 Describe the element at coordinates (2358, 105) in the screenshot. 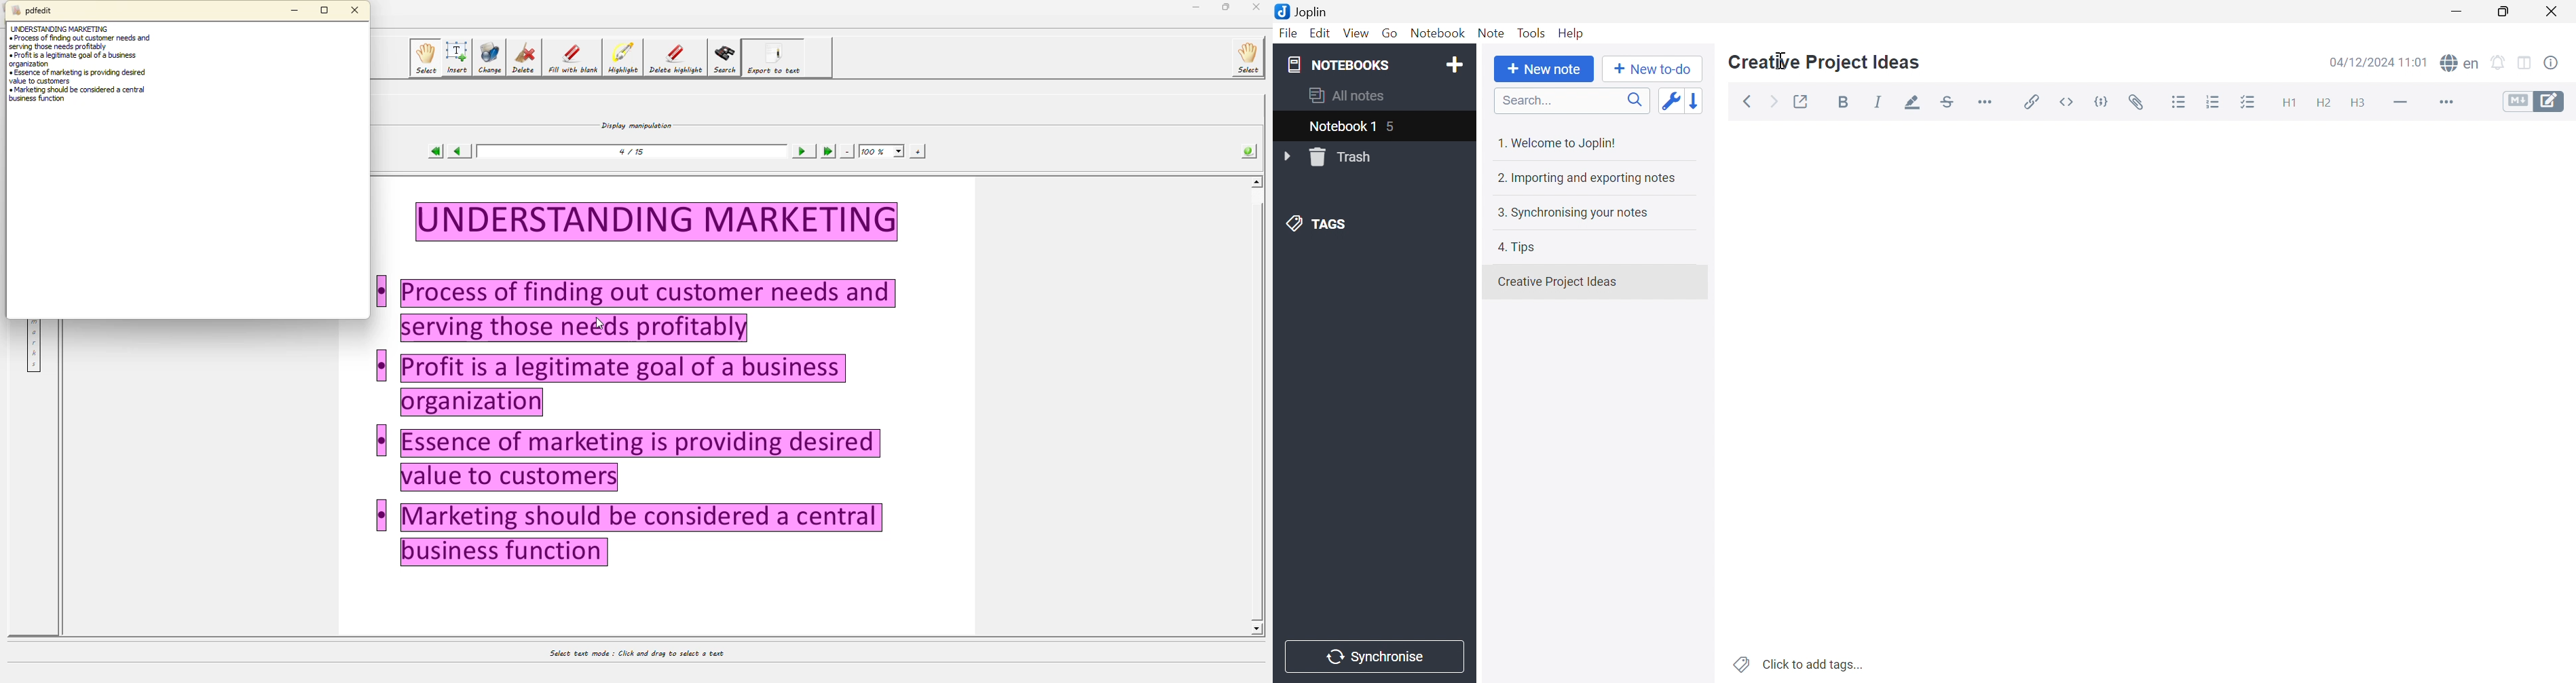

I see `Heading 3` at that location.